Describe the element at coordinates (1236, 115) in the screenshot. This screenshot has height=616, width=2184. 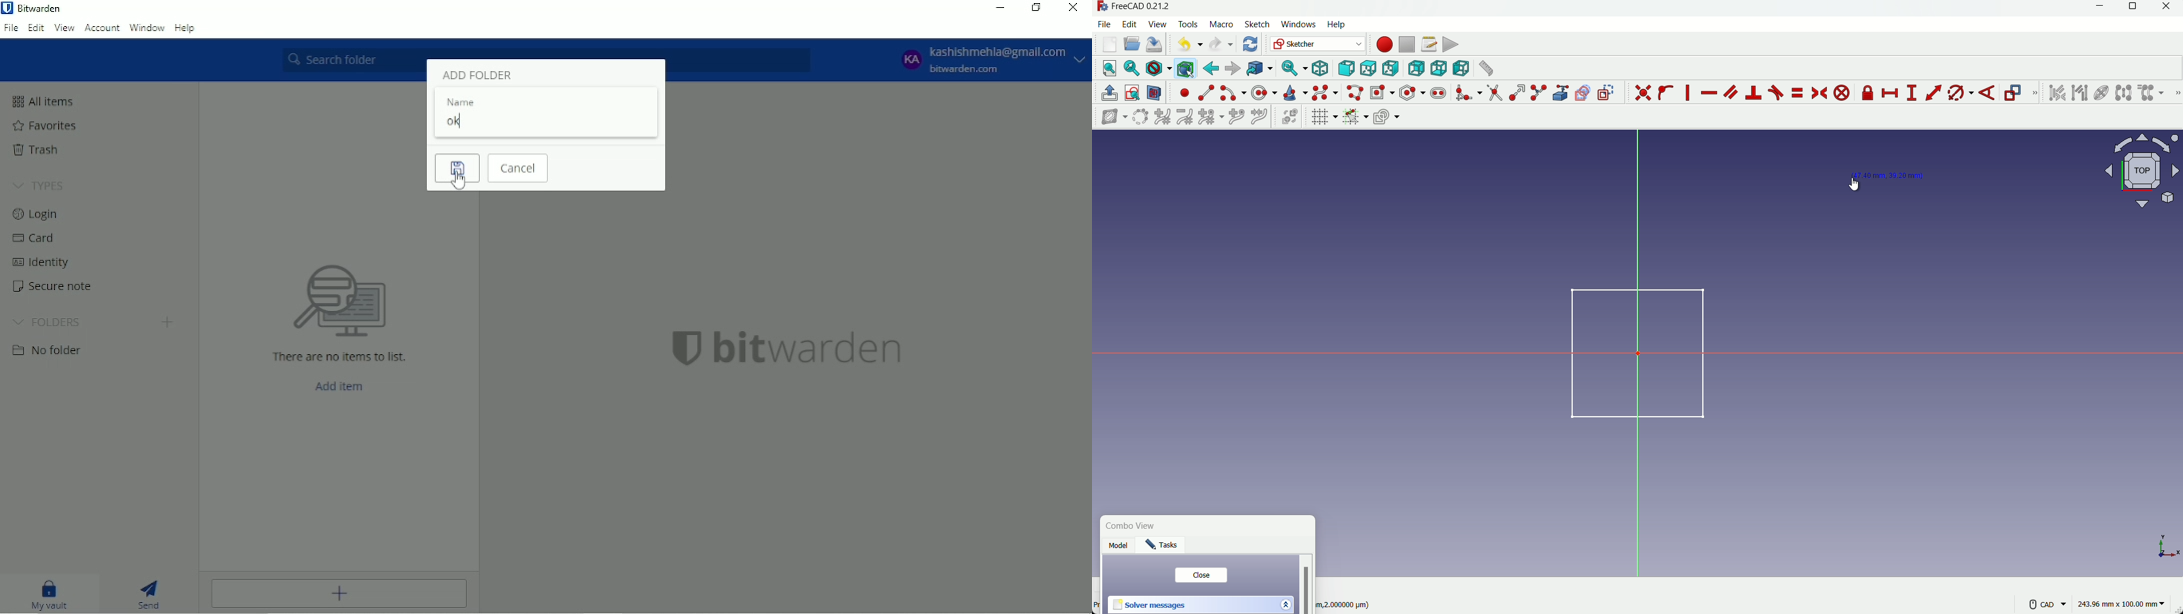
I see `insert knot` at that location.